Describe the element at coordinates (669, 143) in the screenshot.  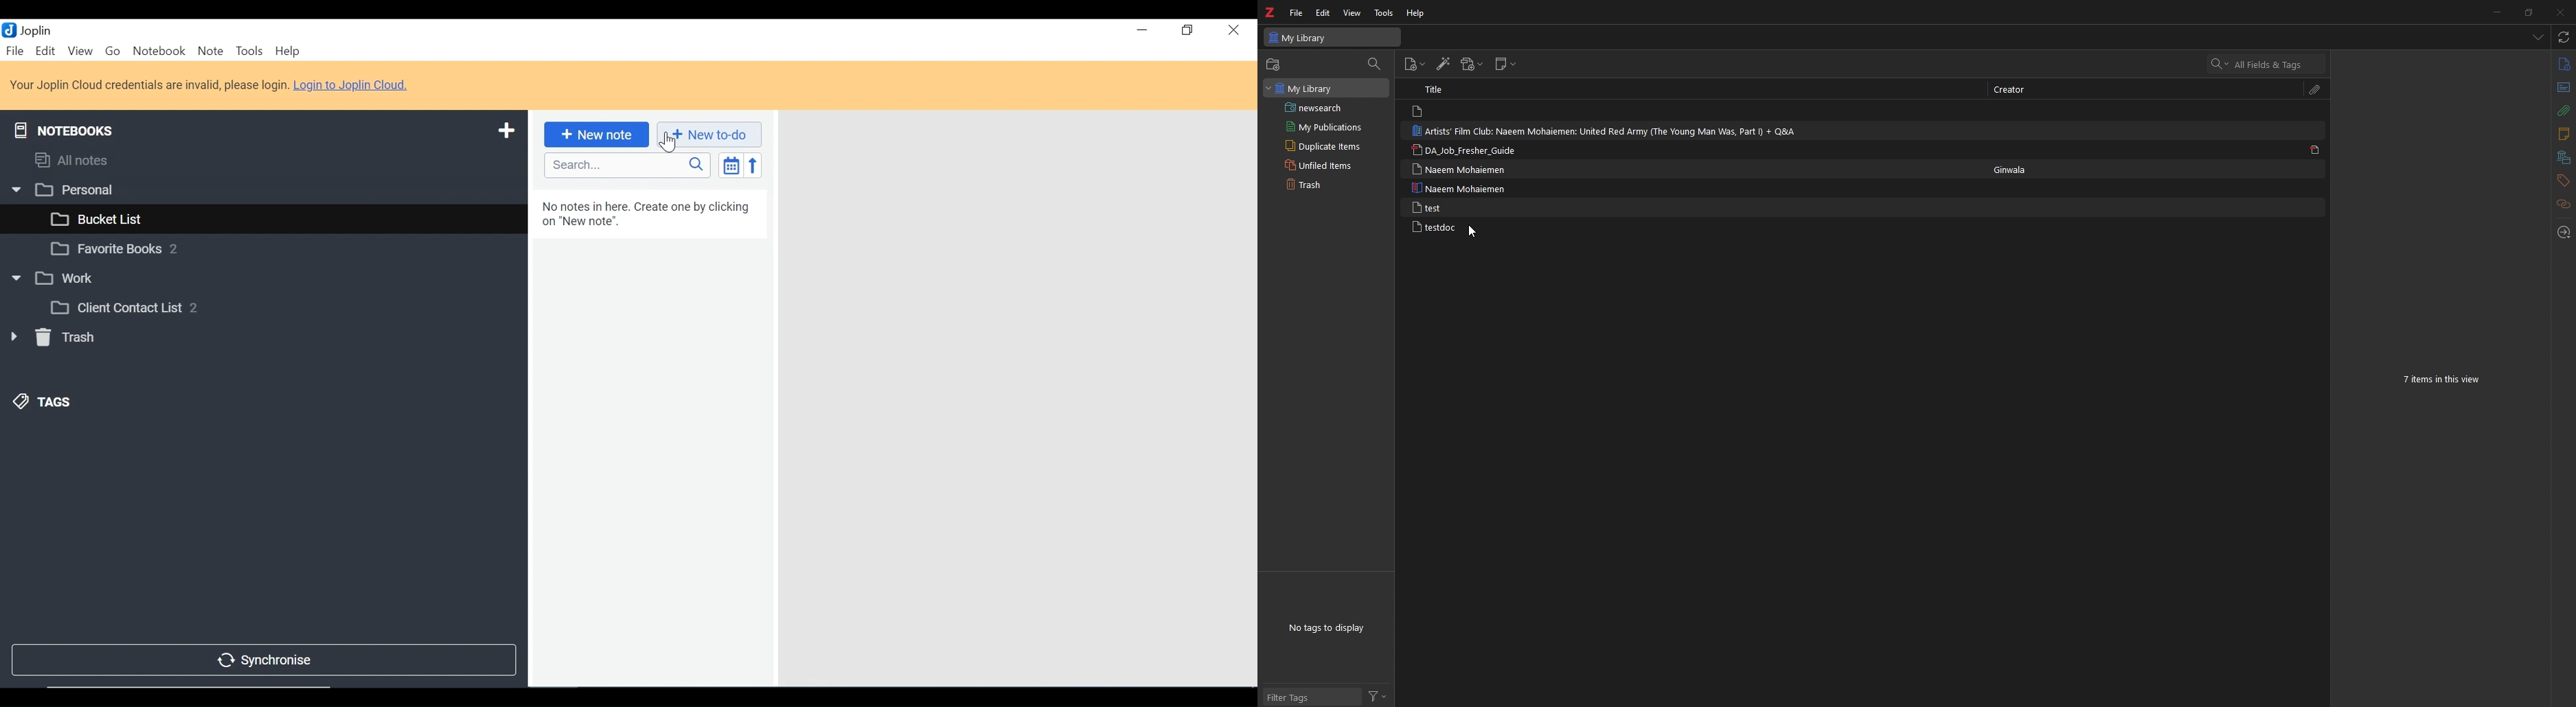
I see `cursor` at that location.